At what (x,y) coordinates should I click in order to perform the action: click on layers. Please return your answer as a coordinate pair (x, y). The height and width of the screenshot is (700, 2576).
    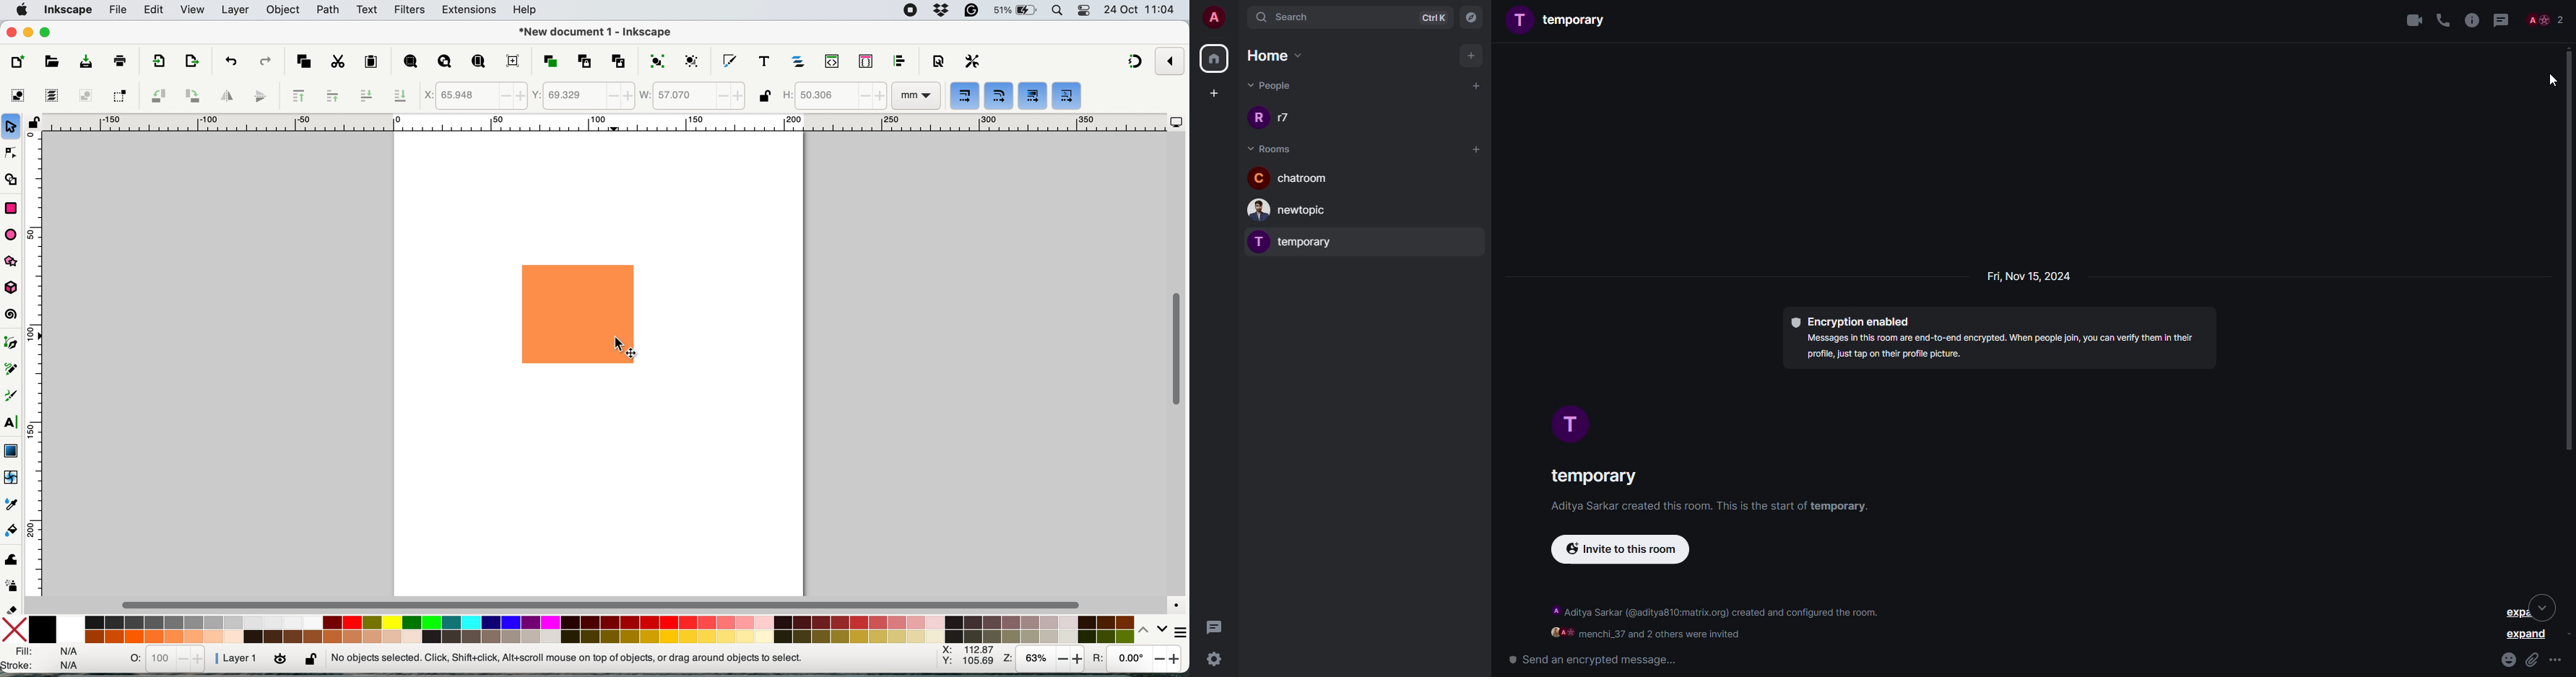
    Looking at the image, I should click on (235, 9).